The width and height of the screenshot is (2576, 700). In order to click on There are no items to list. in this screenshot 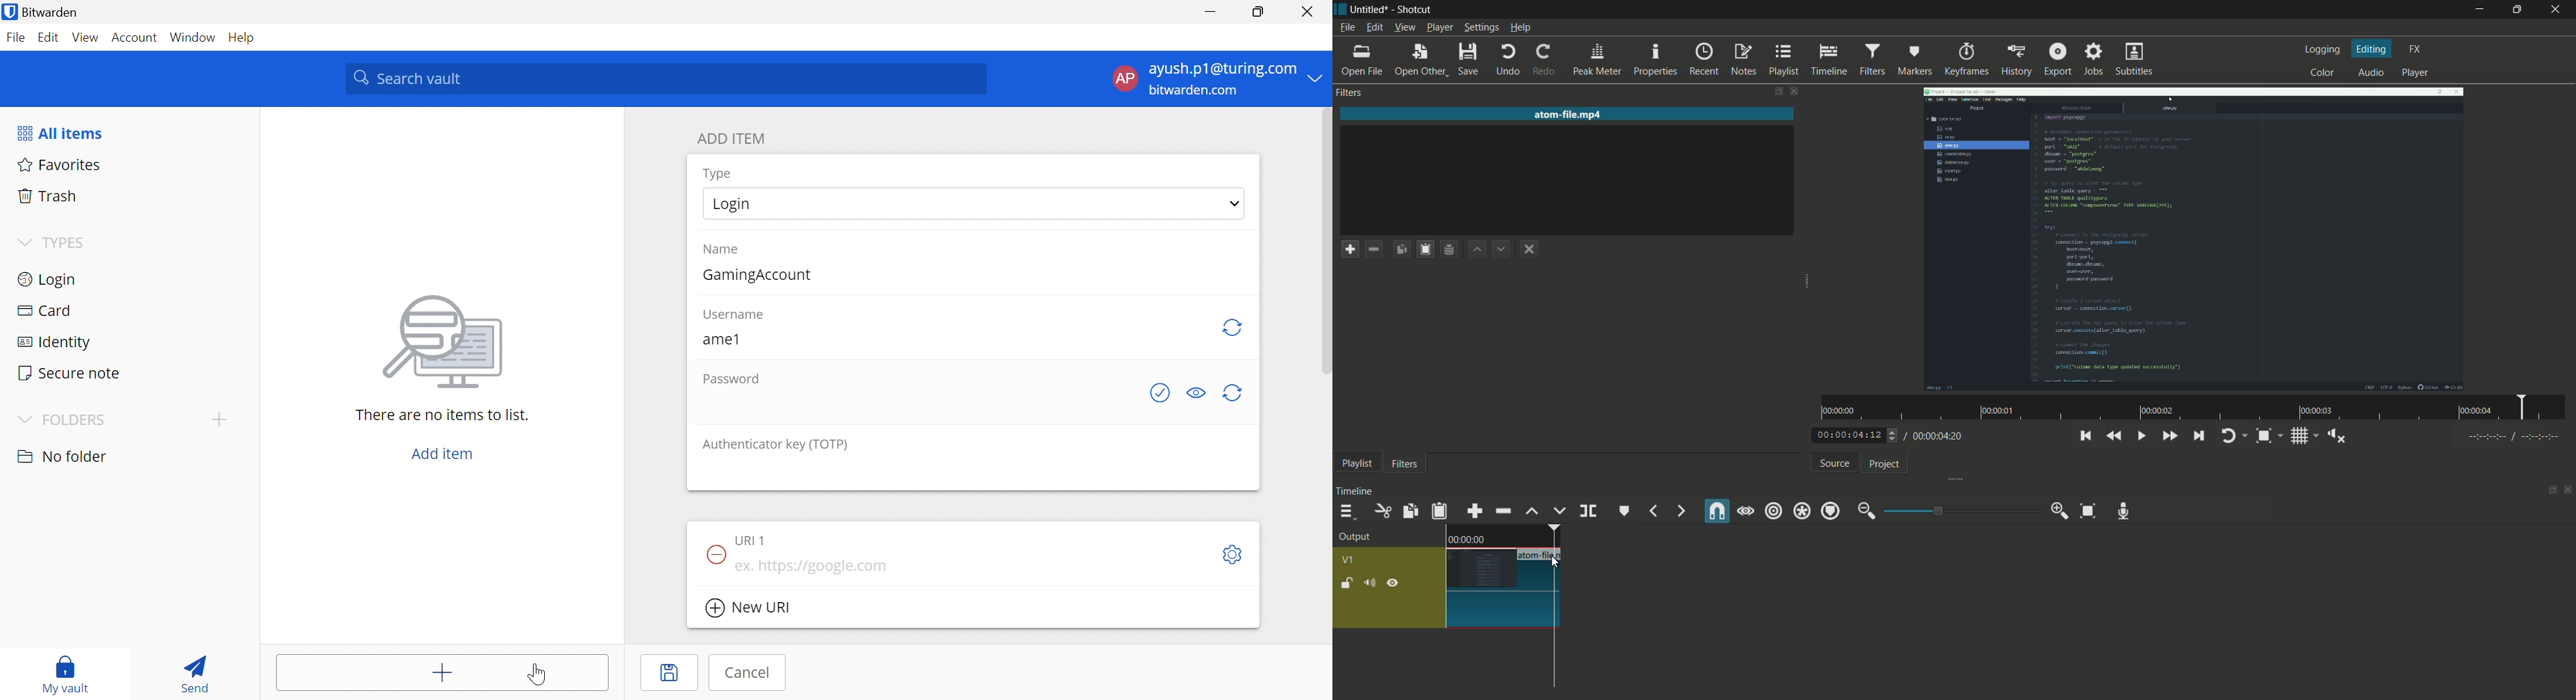, I will do `click(442, 417)`.